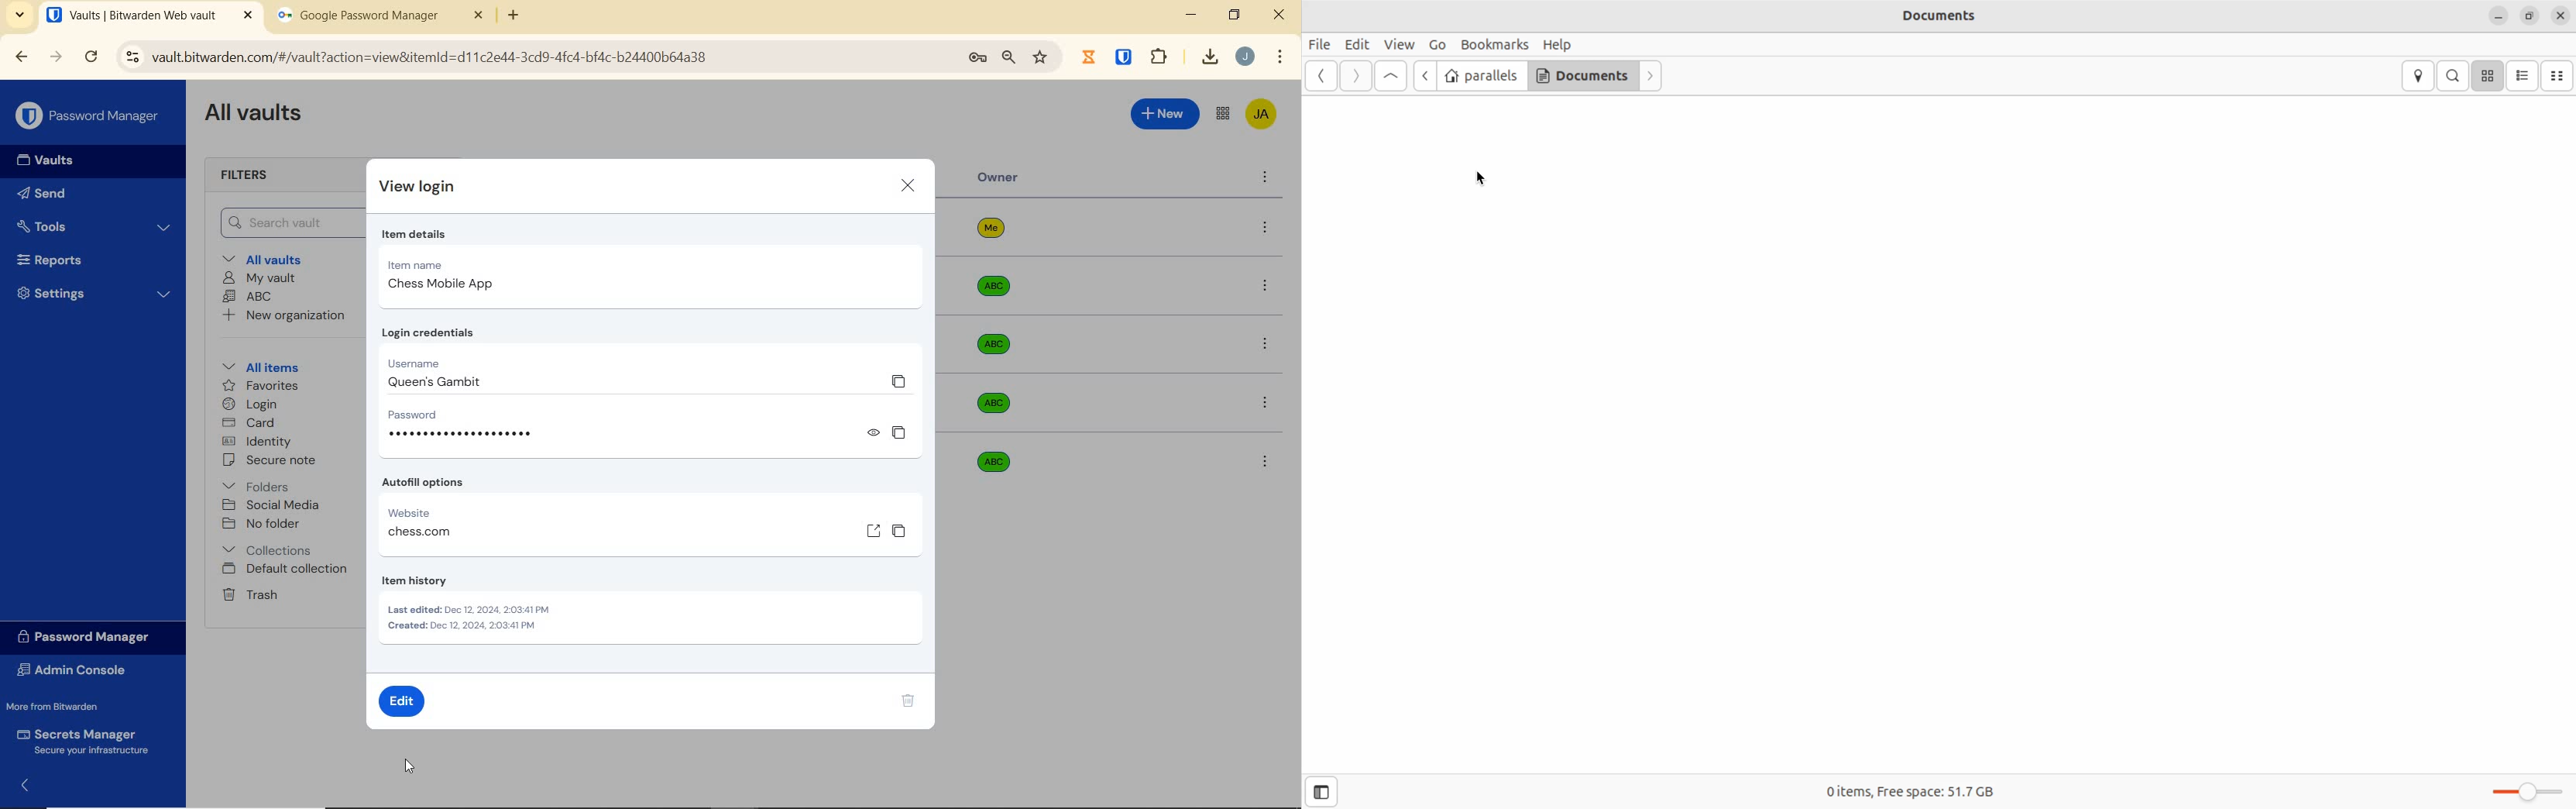  I want to click on download, so click(1209, 57).